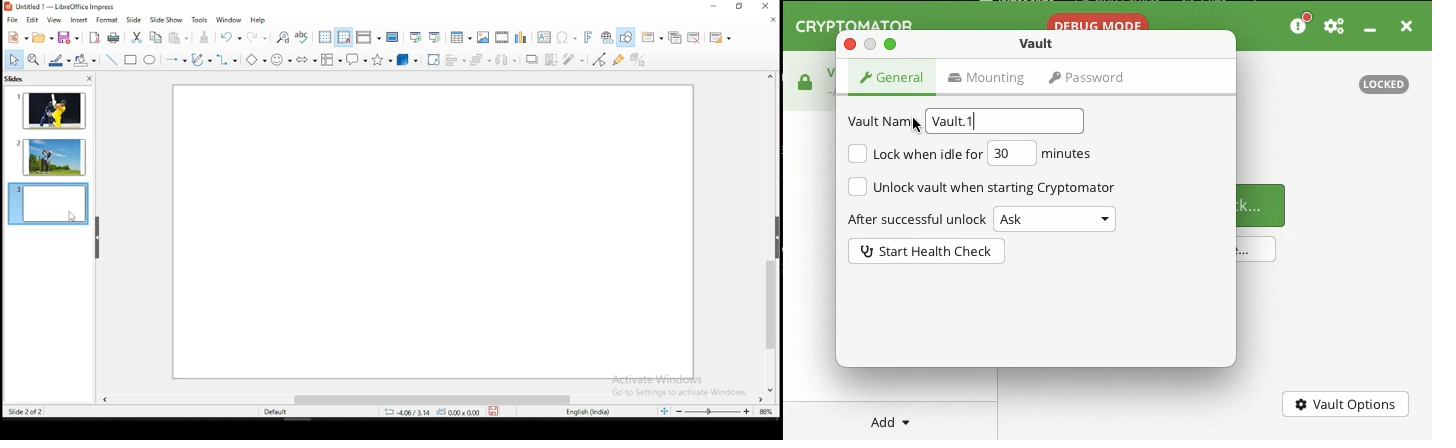 This screenshot has width=1456, height=448. I want to click on window, so click(229, 20).